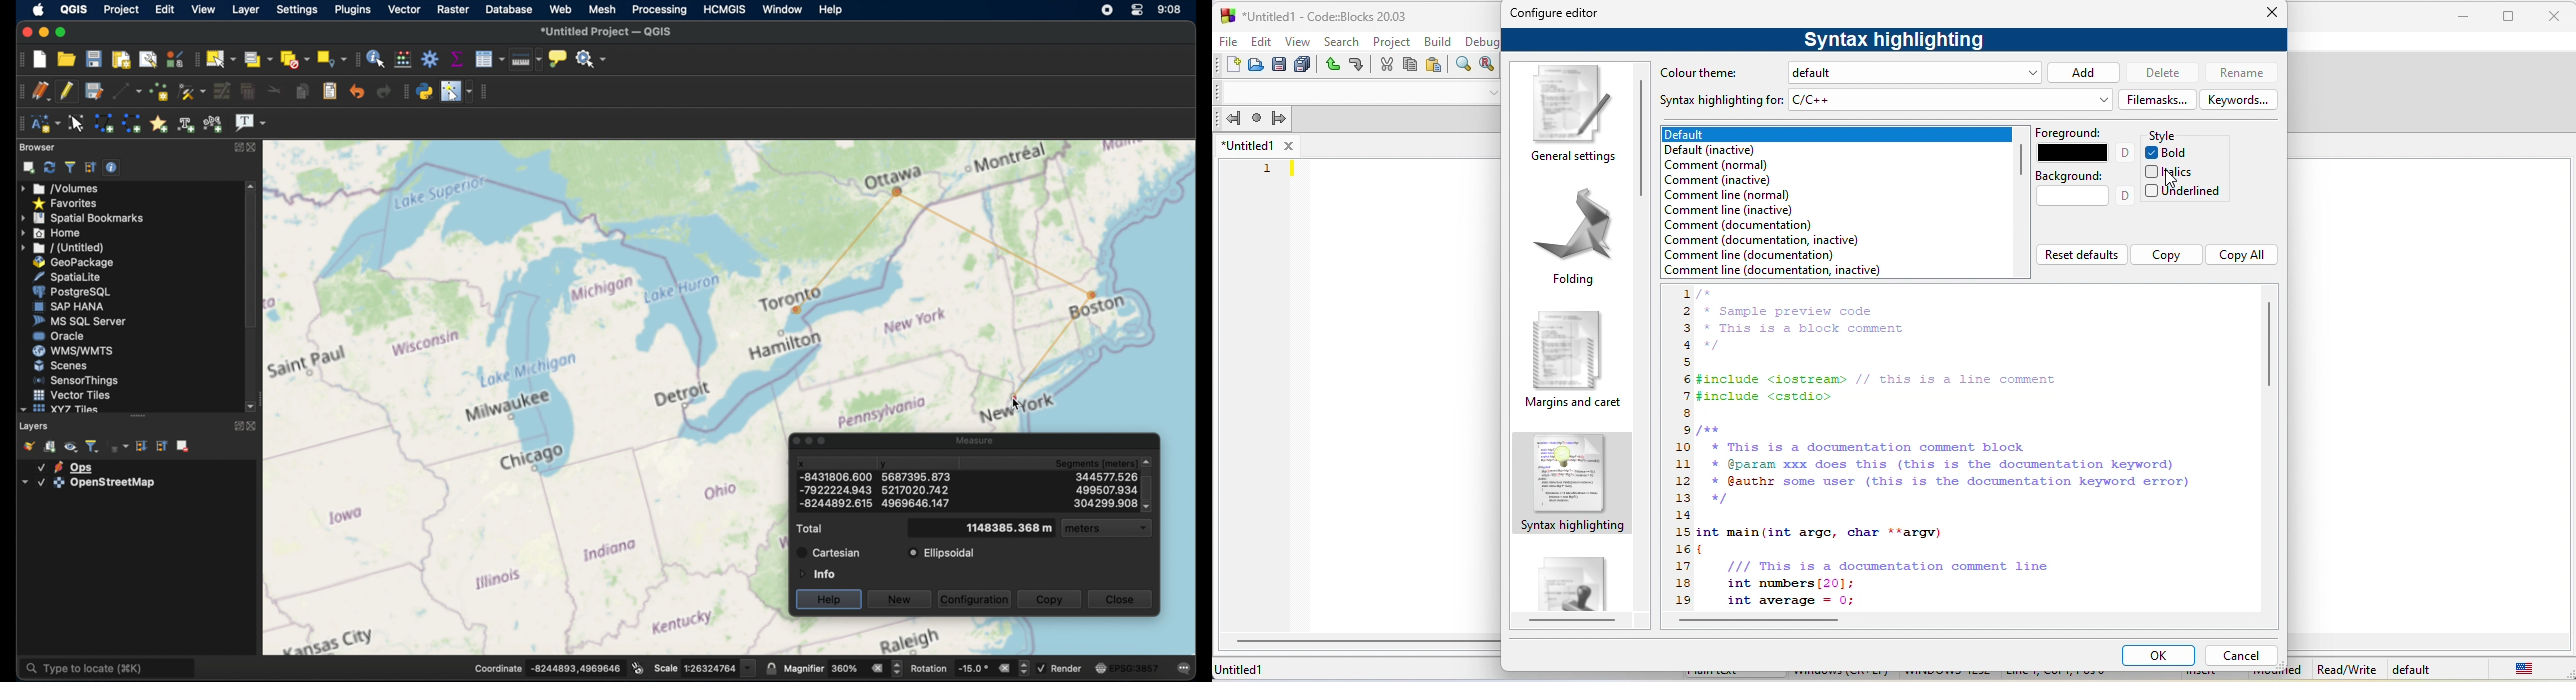 This screenshot has height=700, width=2576. I want to click on 1, so click(1269, 170).